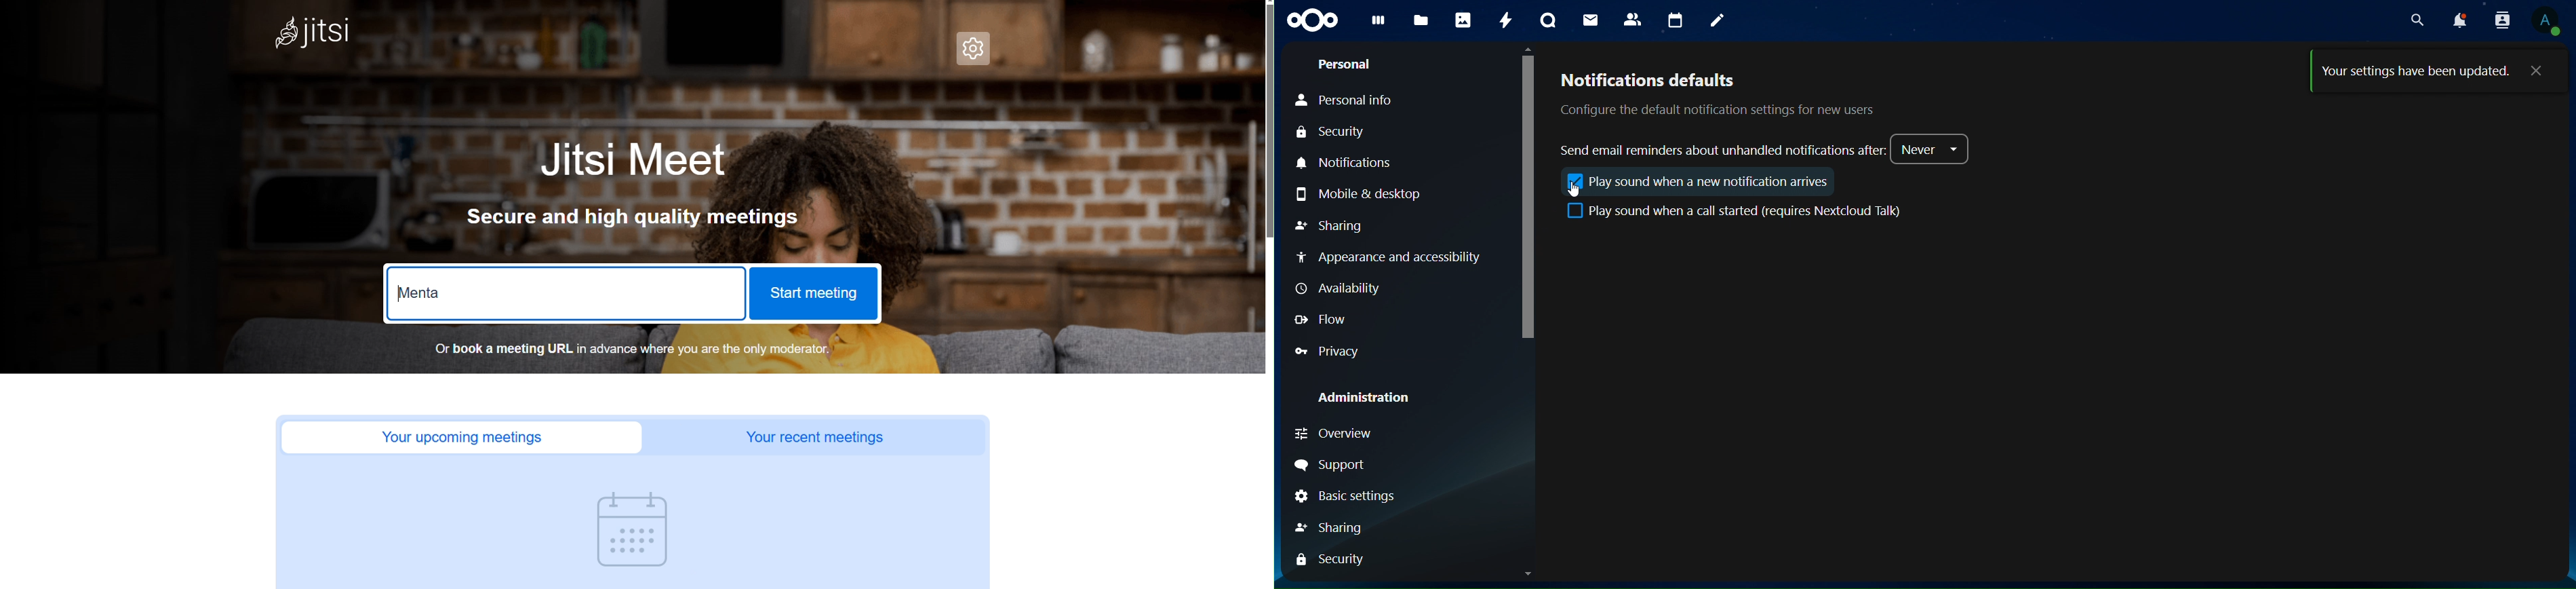 Image resolution: width=2576 pixels, height=616 pixels. Describe the element at coordinates (1721, 180) in the screenshot. I see `play sound when a new notification arrives` at that location.